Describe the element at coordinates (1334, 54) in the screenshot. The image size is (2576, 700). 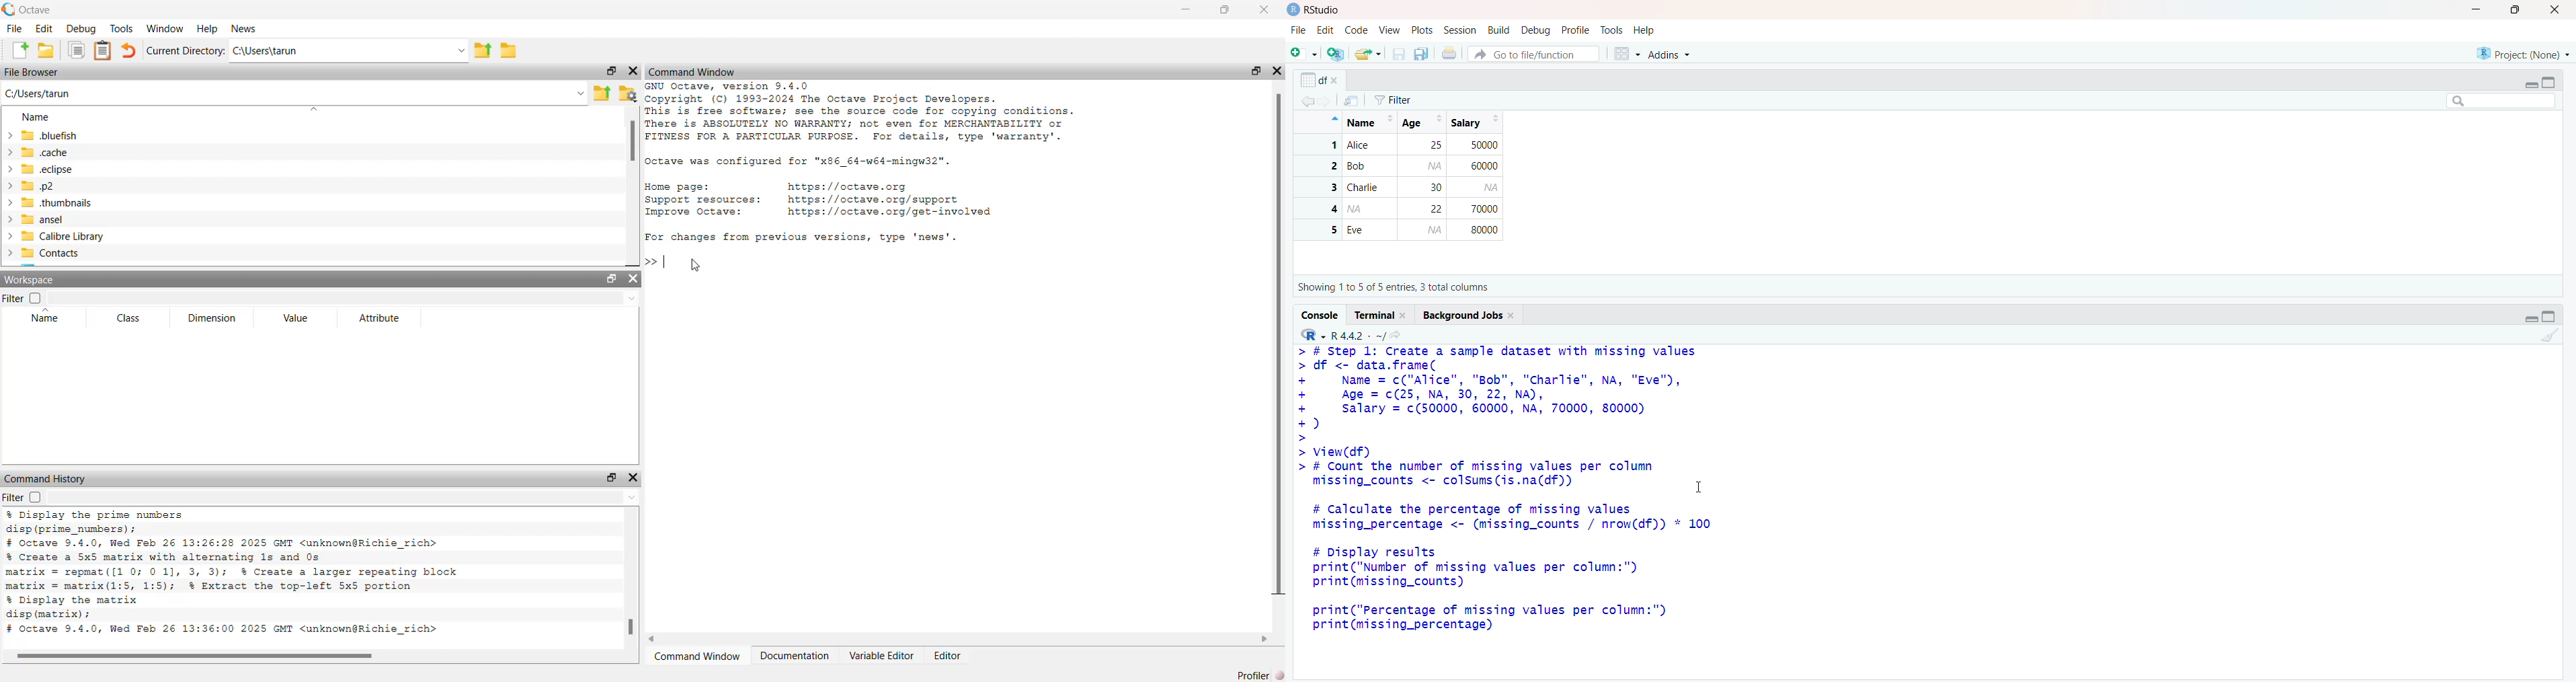
I see `Create a project` at that location.